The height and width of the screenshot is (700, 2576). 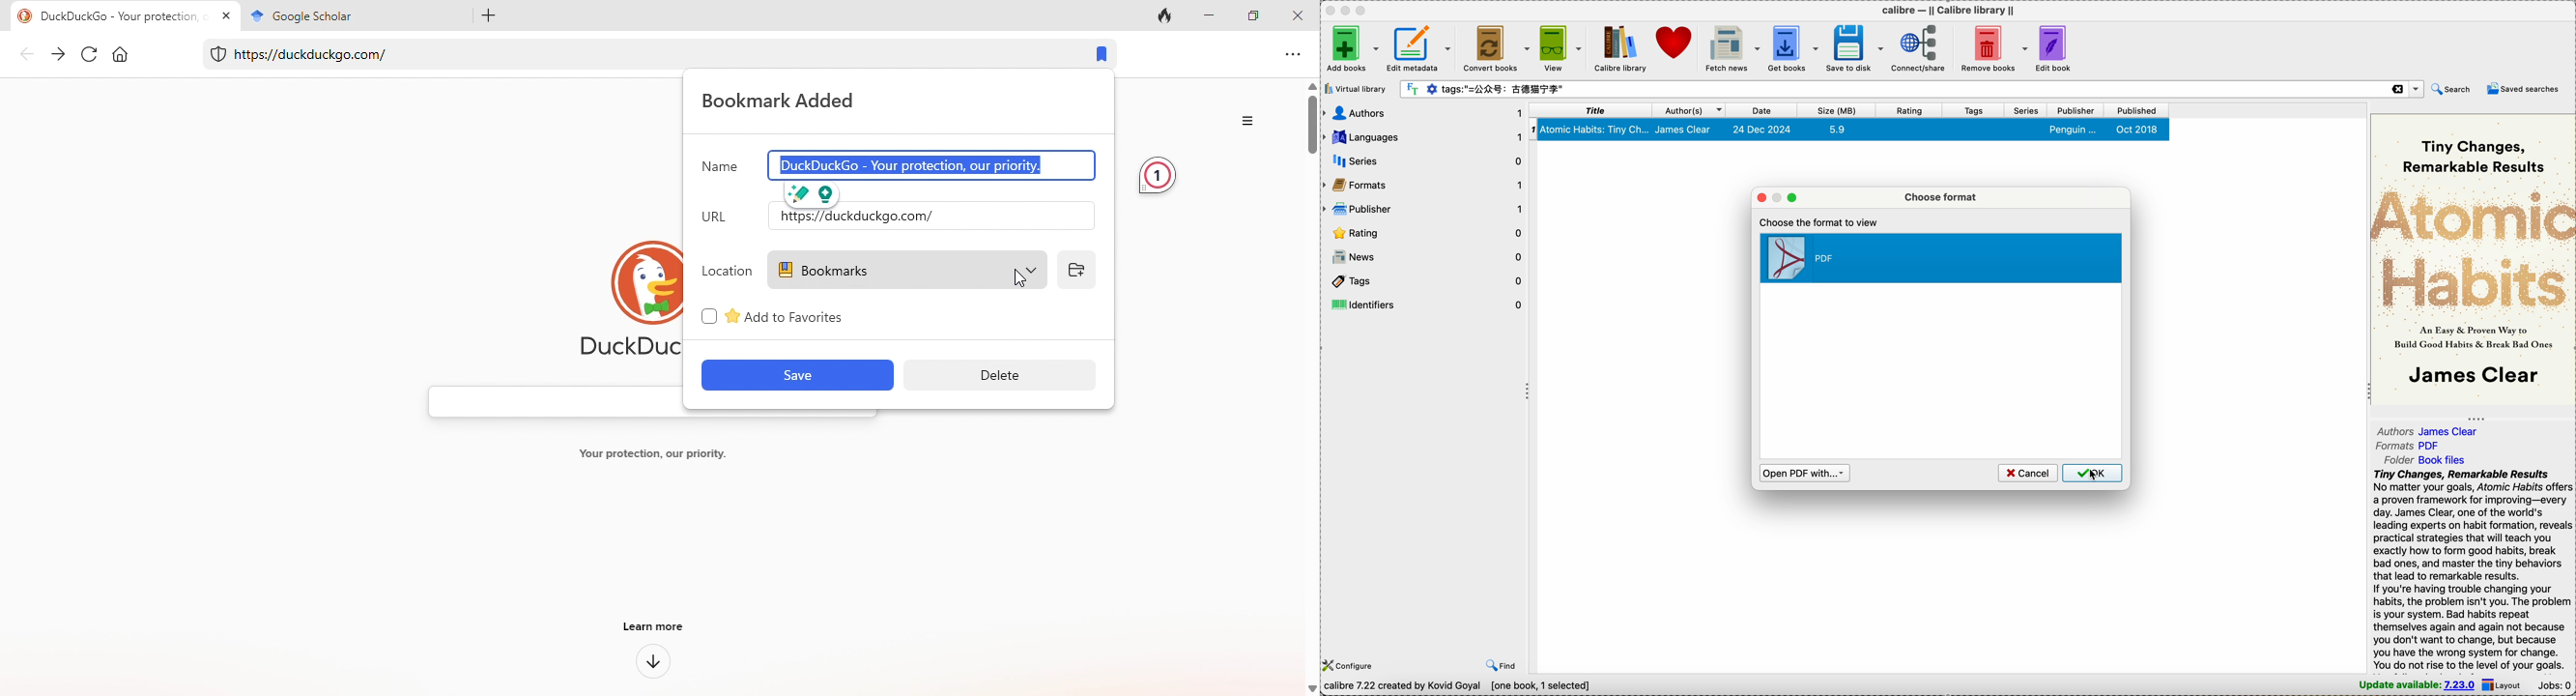 What do you see at coordinates (2116, 473) in the screenshot?
I see `OK` at bounding box center [2116, 473].